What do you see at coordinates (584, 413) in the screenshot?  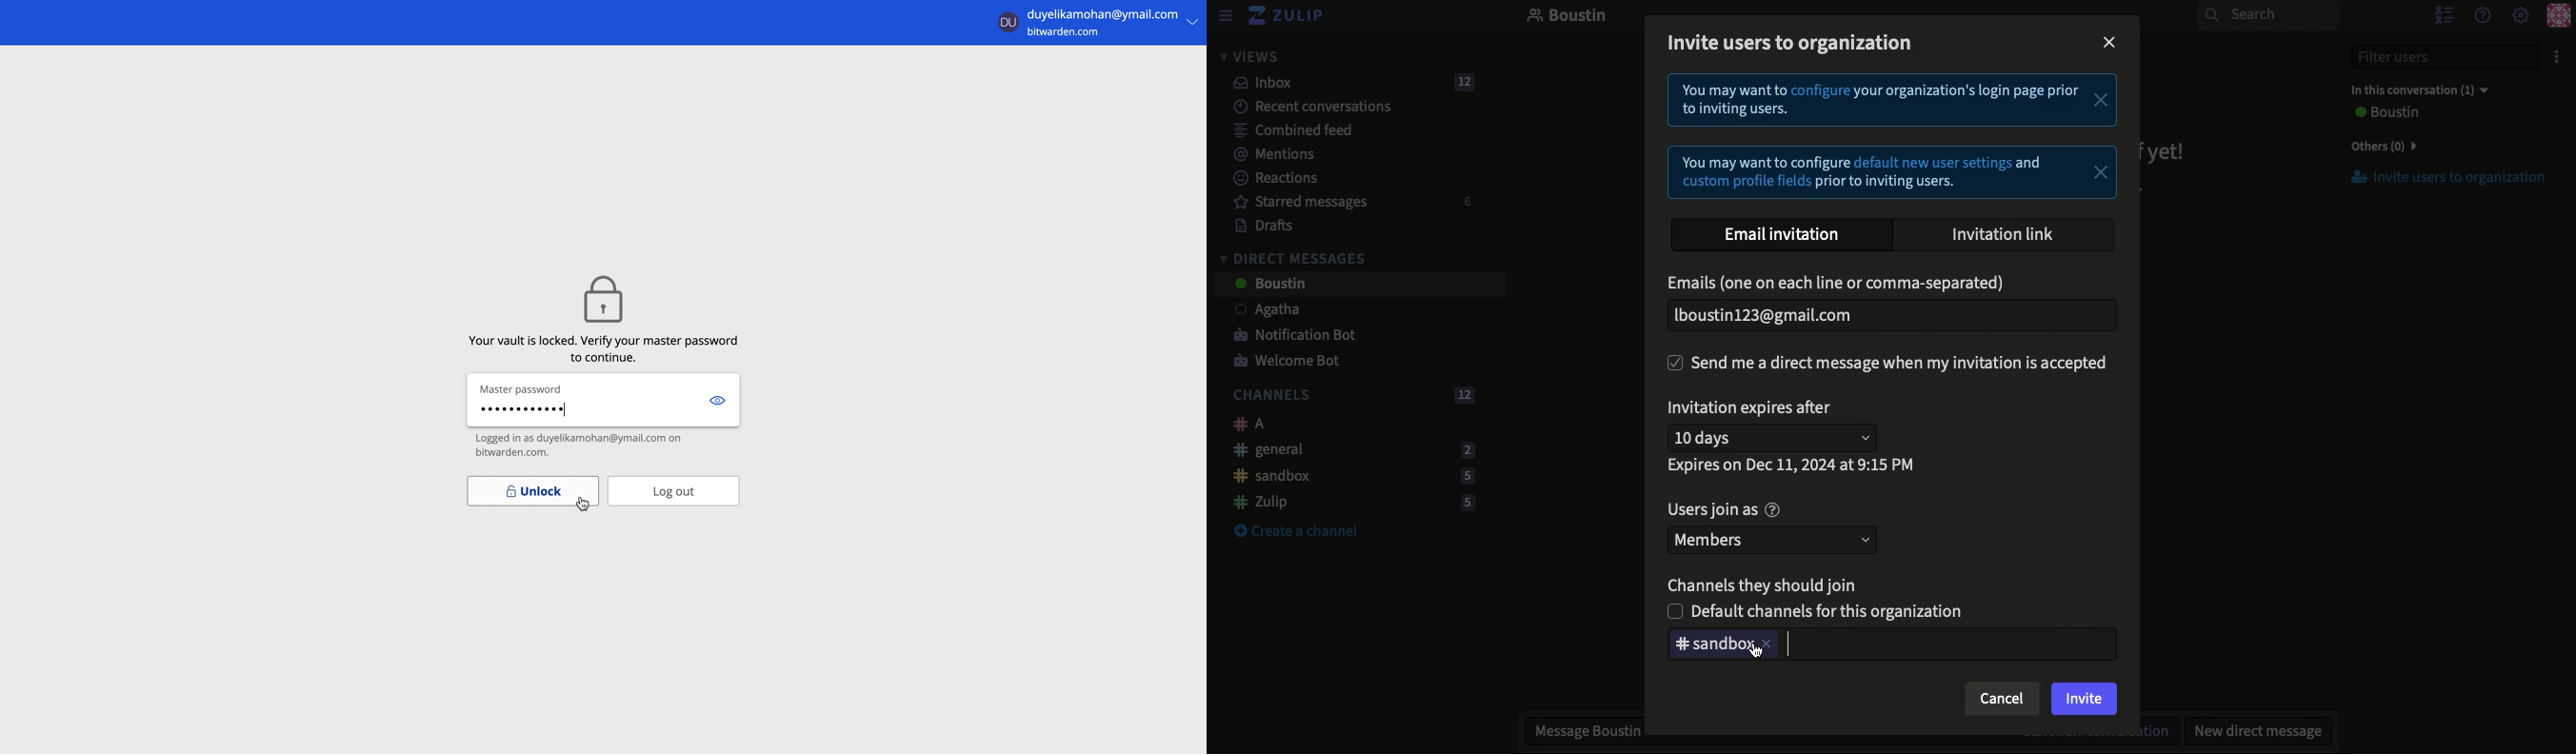 I see `enter master password` at bounding box center [584, 413].